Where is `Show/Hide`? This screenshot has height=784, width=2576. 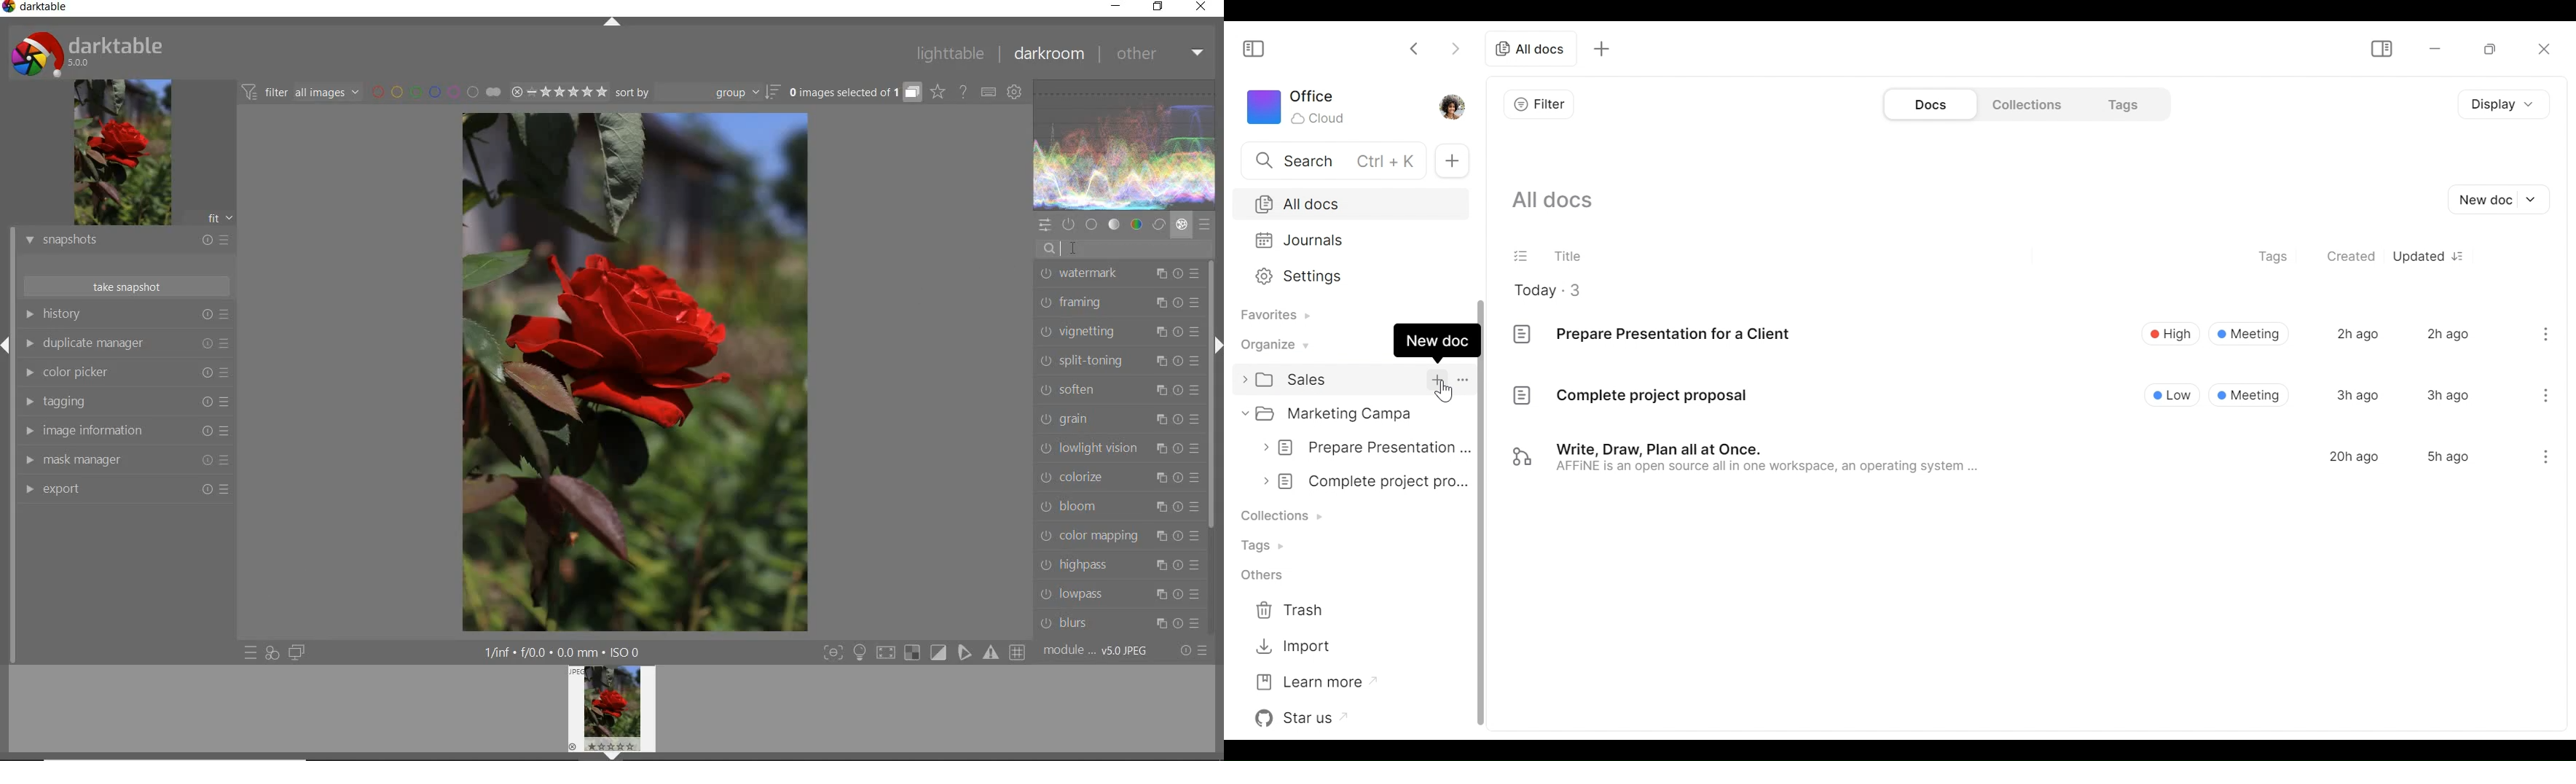
Show/Hide is located at coordinates (2381, 50).